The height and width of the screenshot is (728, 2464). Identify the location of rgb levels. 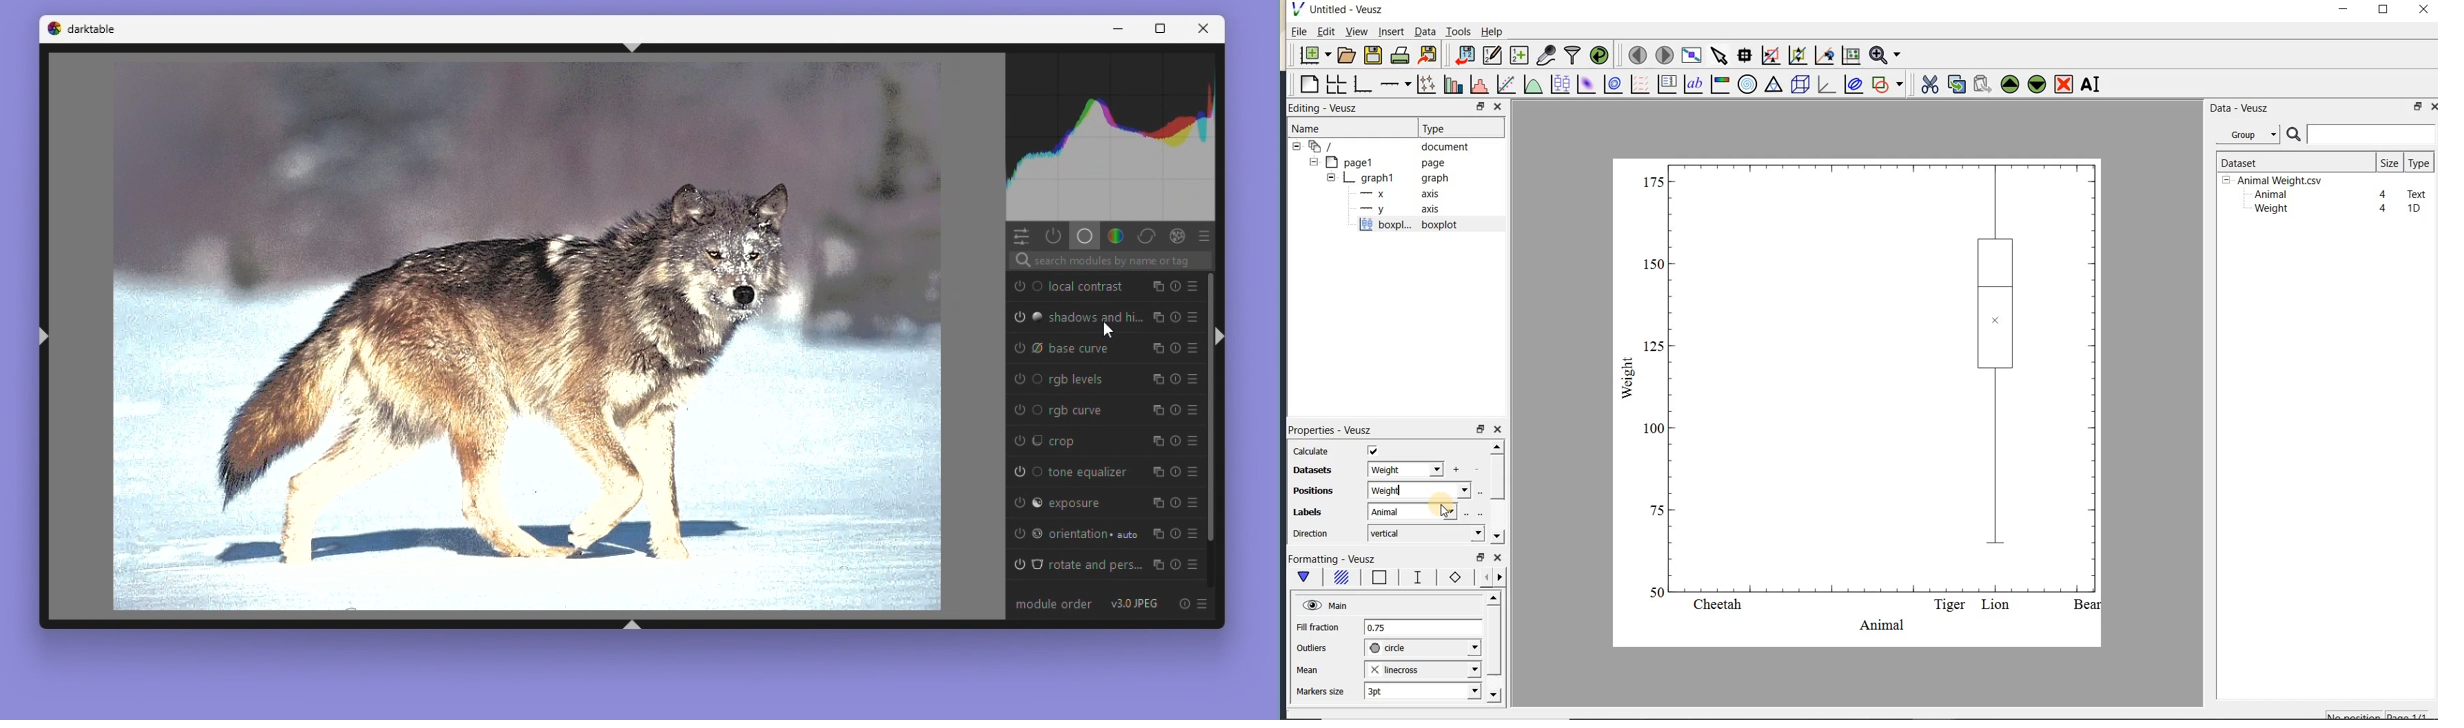
(1082, 381).